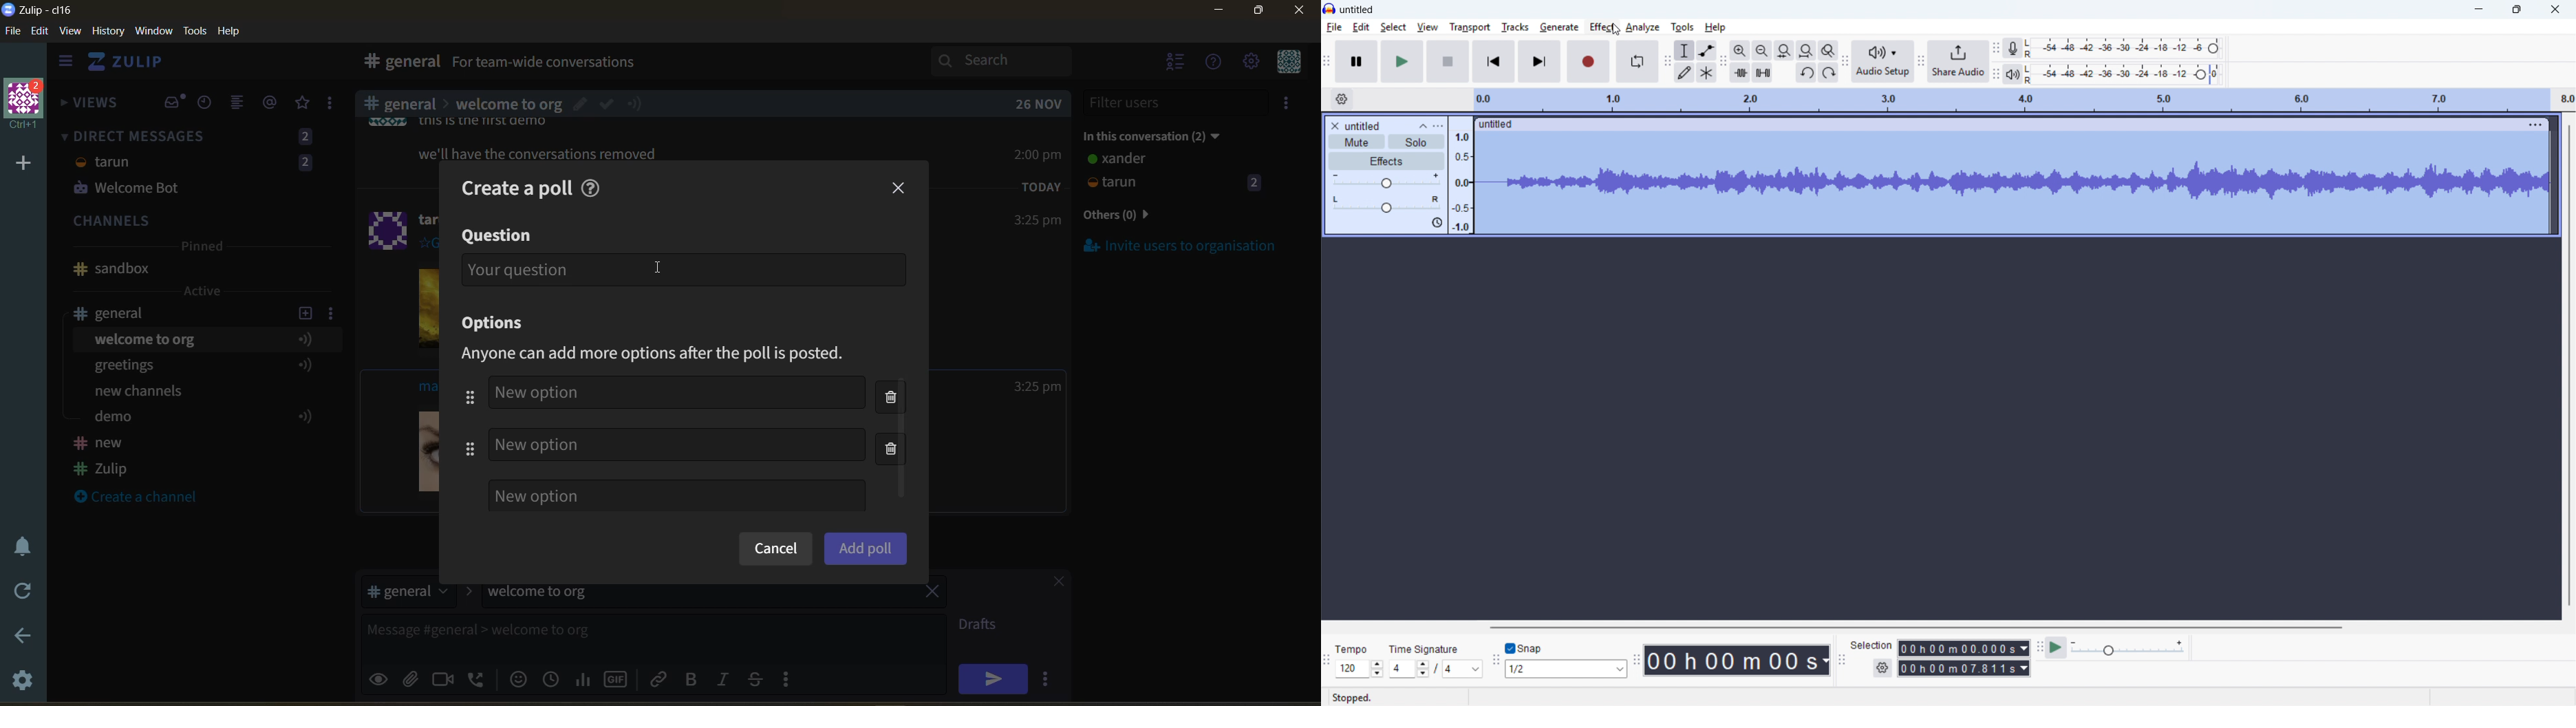 The image size is (2576, 728). Describe the element at coordinates (983, 626) in the screenshot. I see `drafts` at that location.